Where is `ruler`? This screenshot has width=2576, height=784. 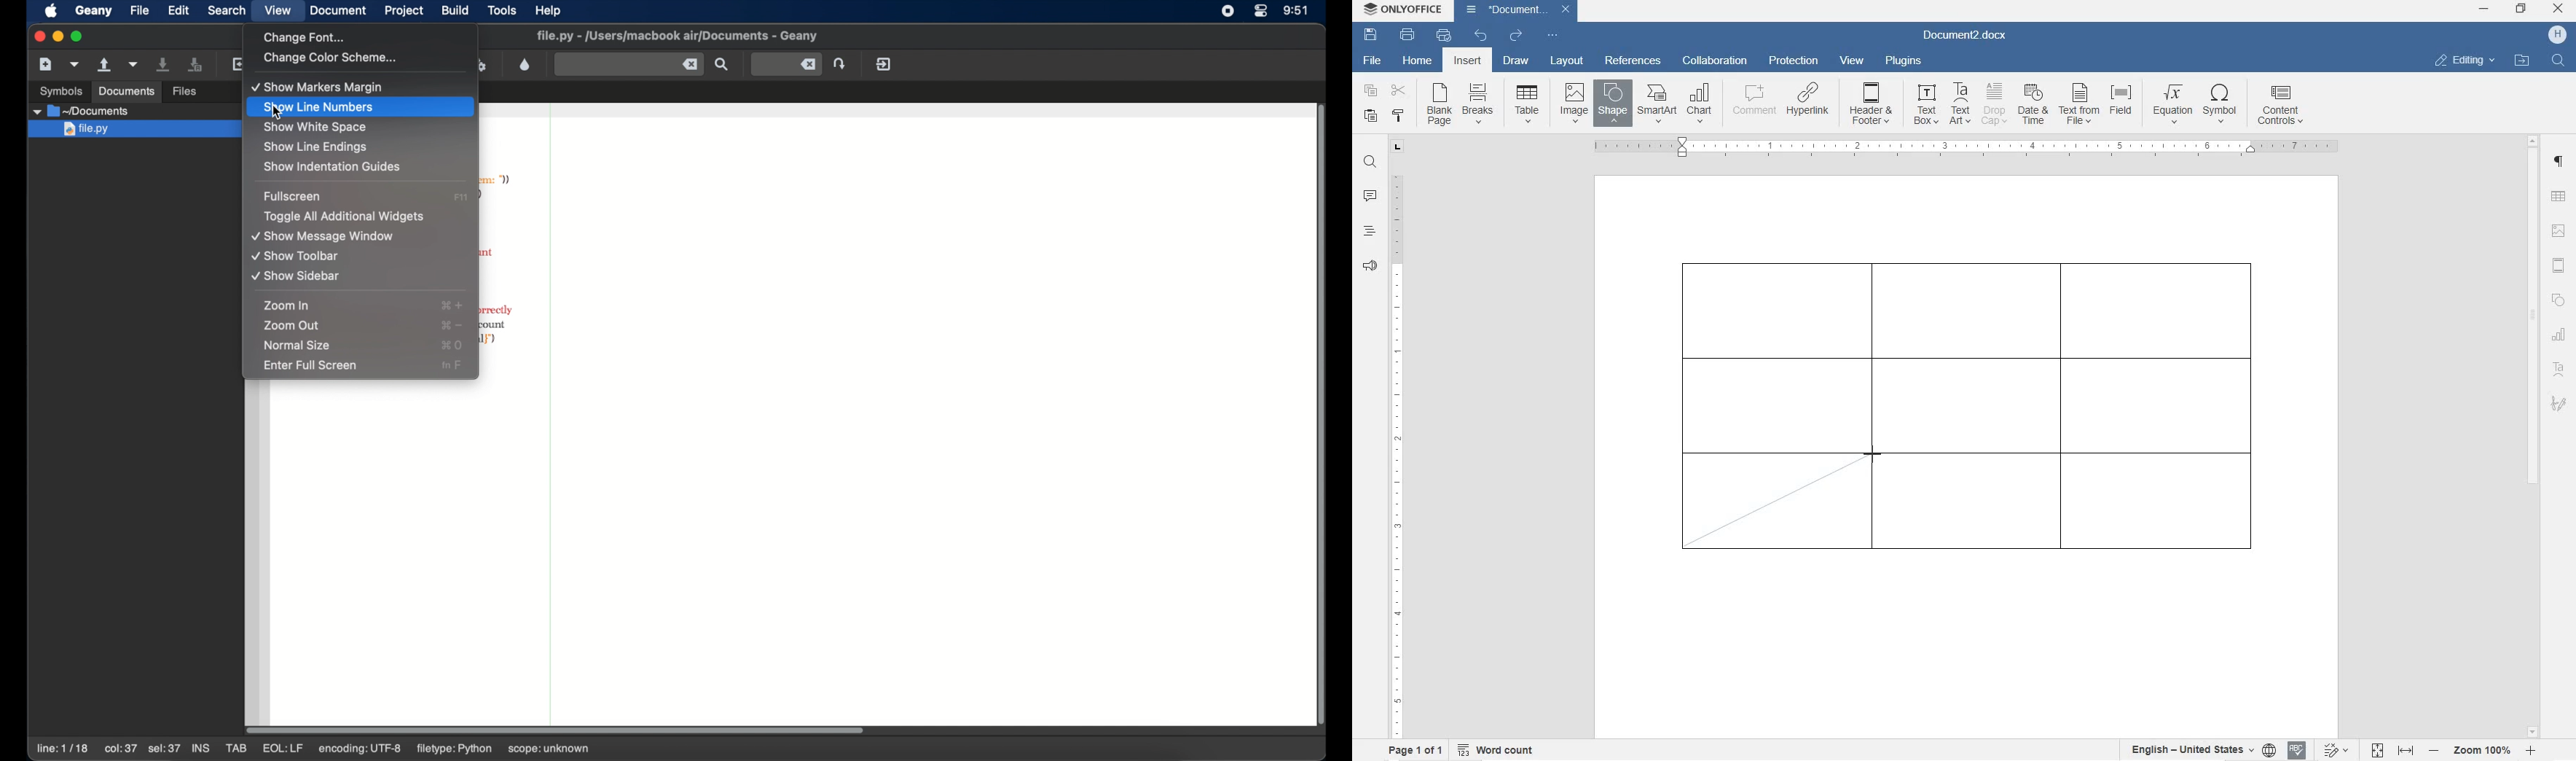
ruler is located at coordinates (1397, 451).